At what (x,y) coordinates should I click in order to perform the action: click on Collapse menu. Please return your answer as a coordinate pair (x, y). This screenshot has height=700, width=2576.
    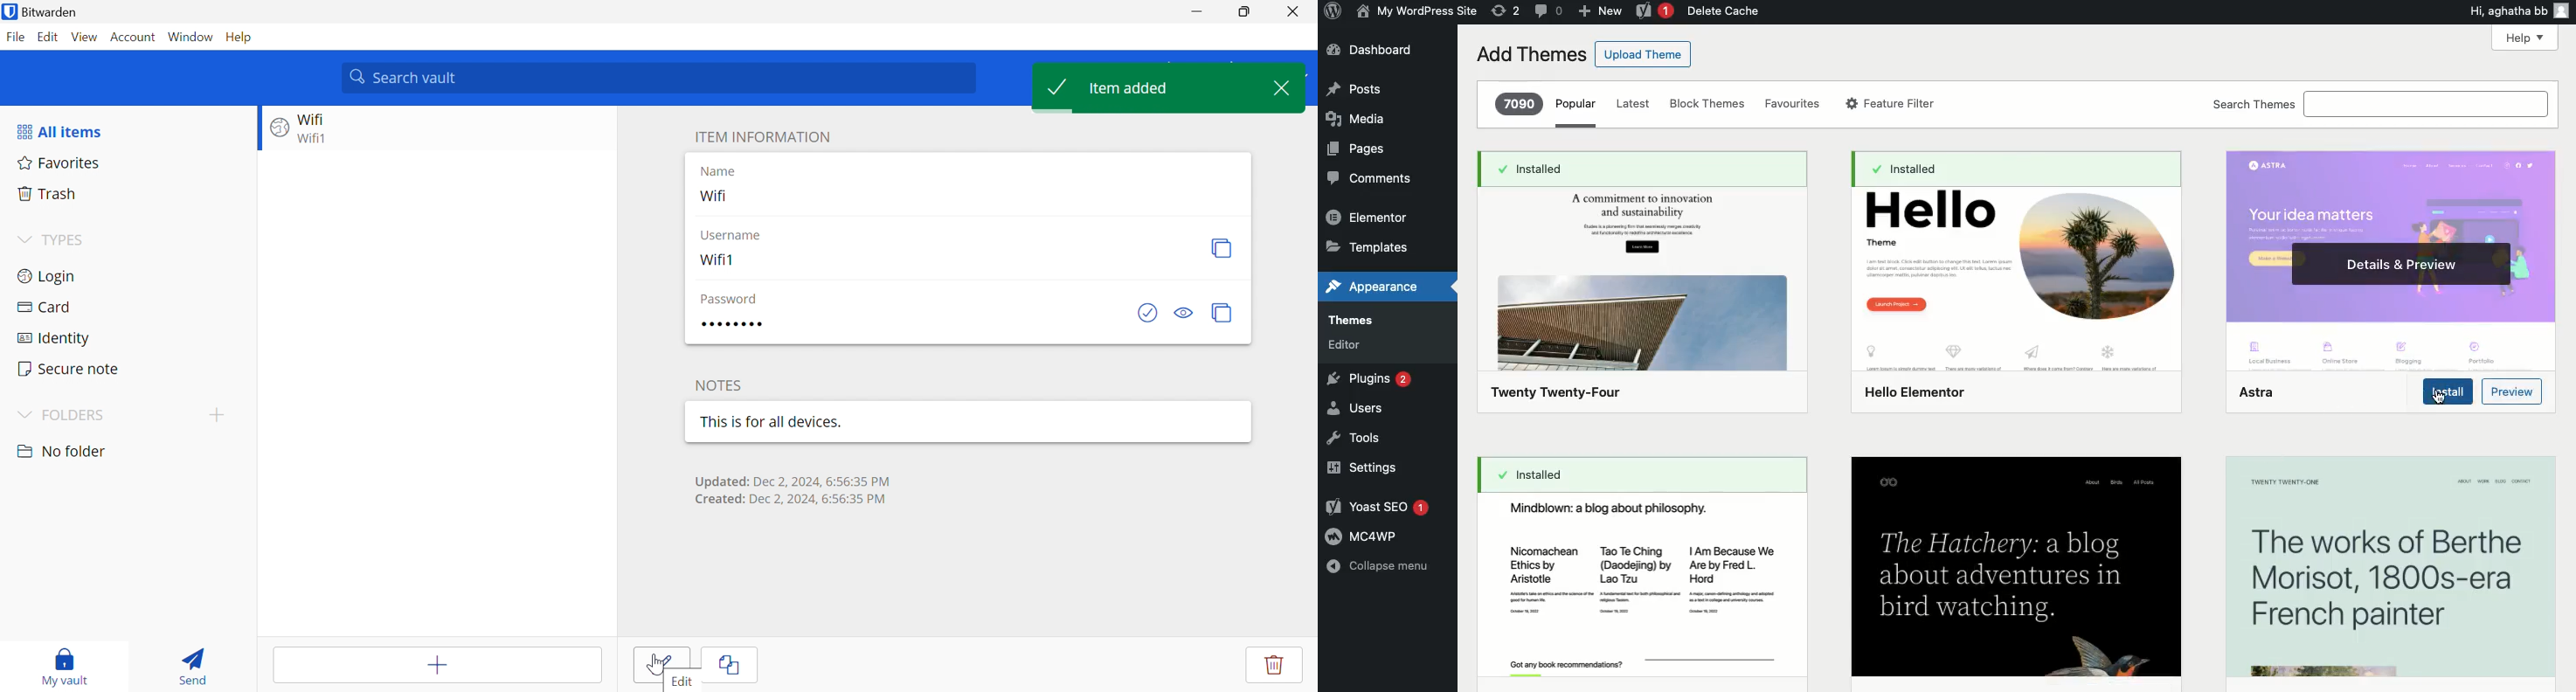
    Looking at the image, I should click on (1380, 566).